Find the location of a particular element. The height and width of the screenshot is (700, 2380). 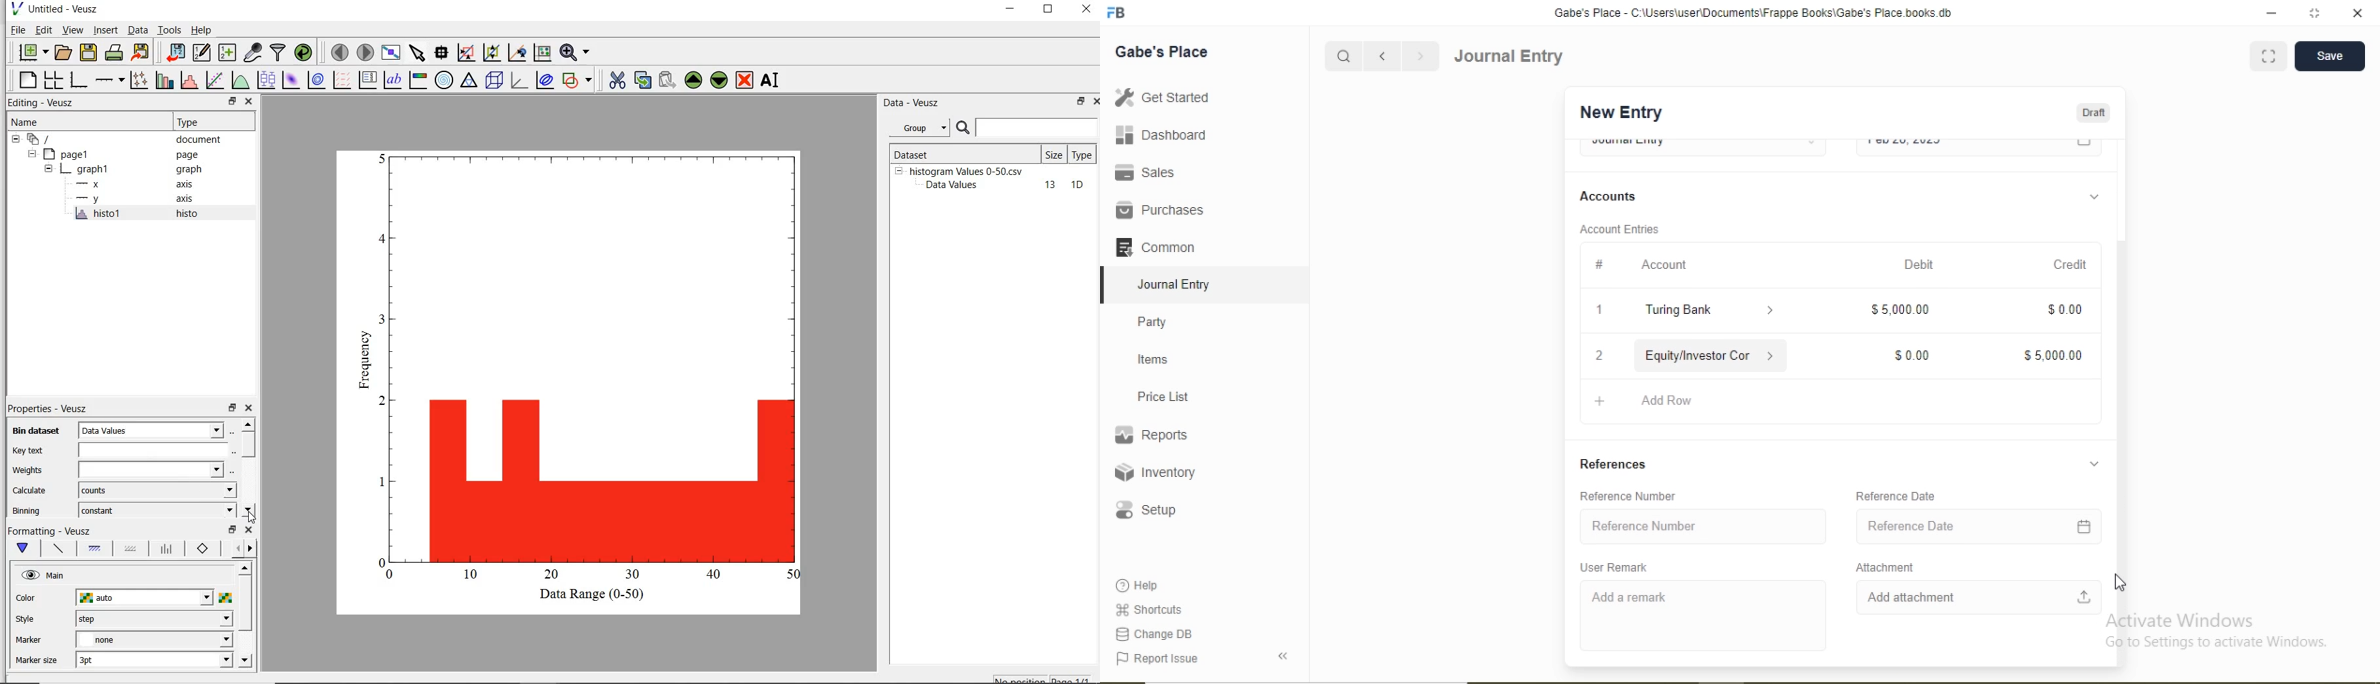

Dropdown is located at coordinates (1771, 356).